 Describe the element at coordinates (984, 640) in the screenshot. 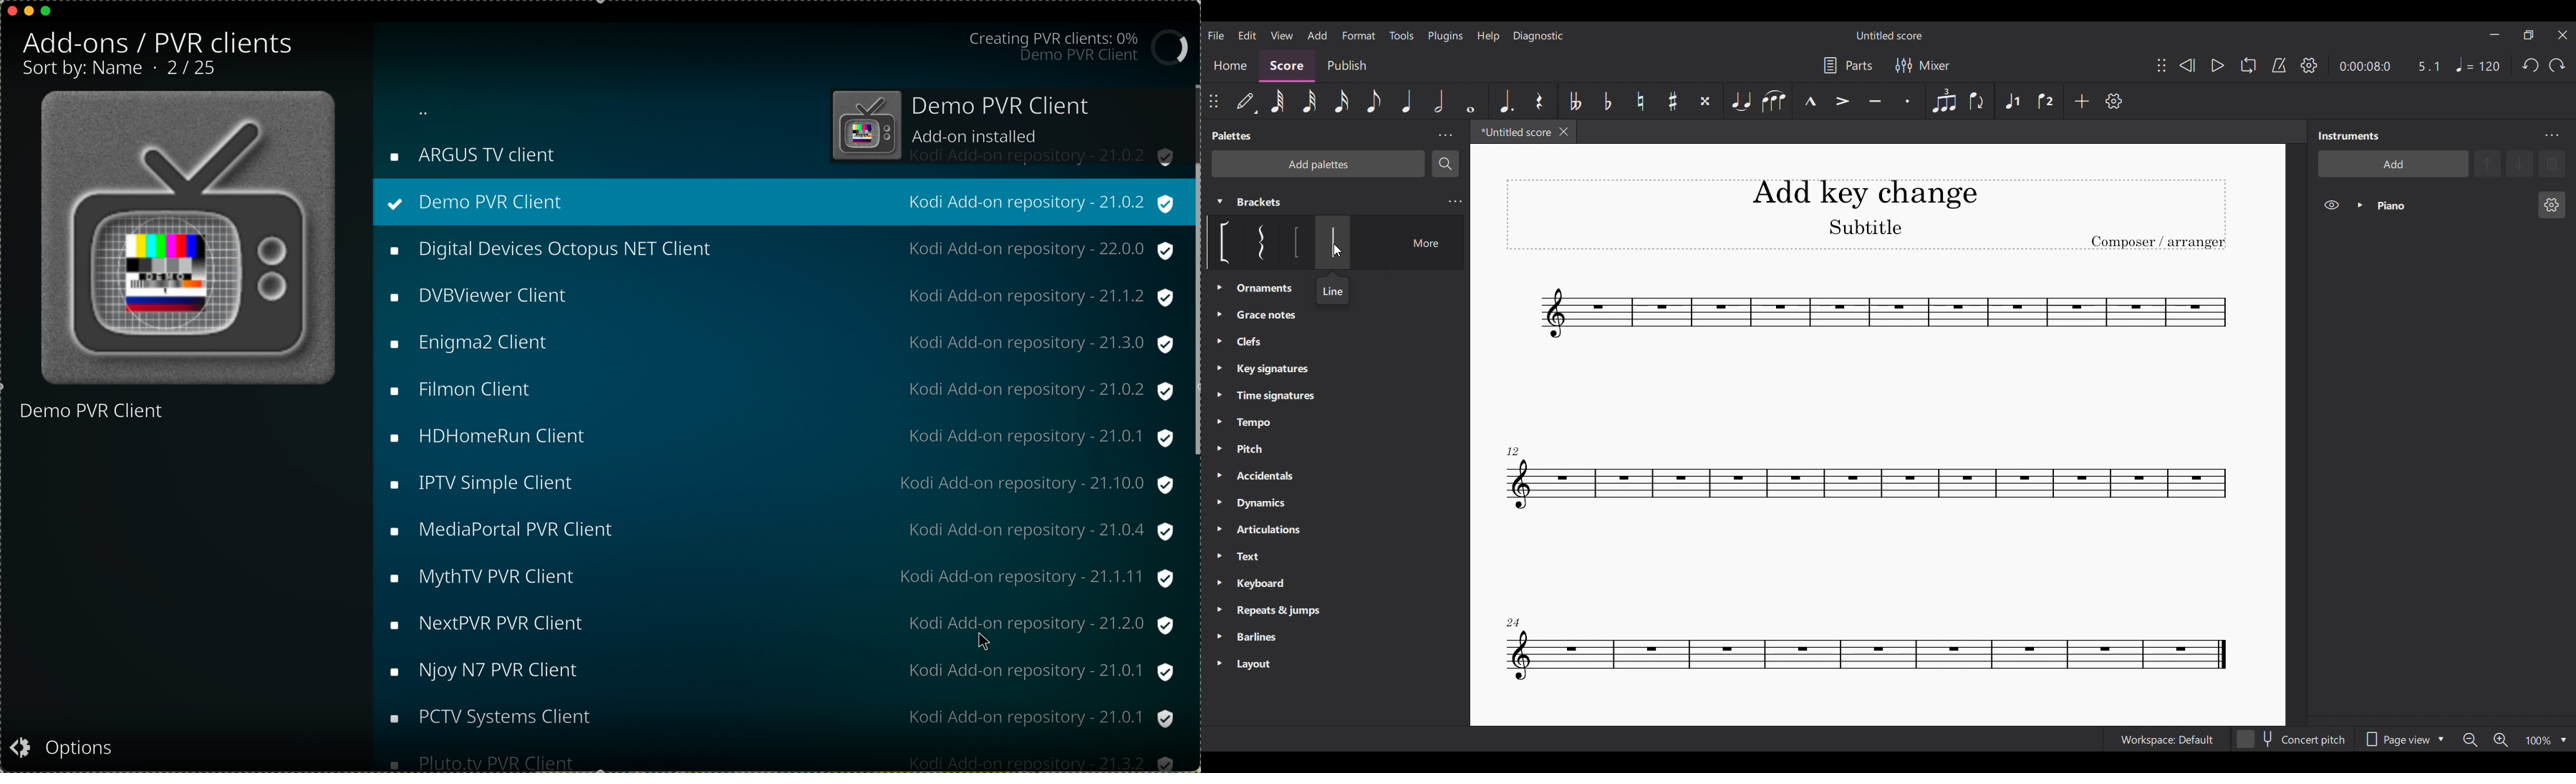

I see `pointer` at that location.